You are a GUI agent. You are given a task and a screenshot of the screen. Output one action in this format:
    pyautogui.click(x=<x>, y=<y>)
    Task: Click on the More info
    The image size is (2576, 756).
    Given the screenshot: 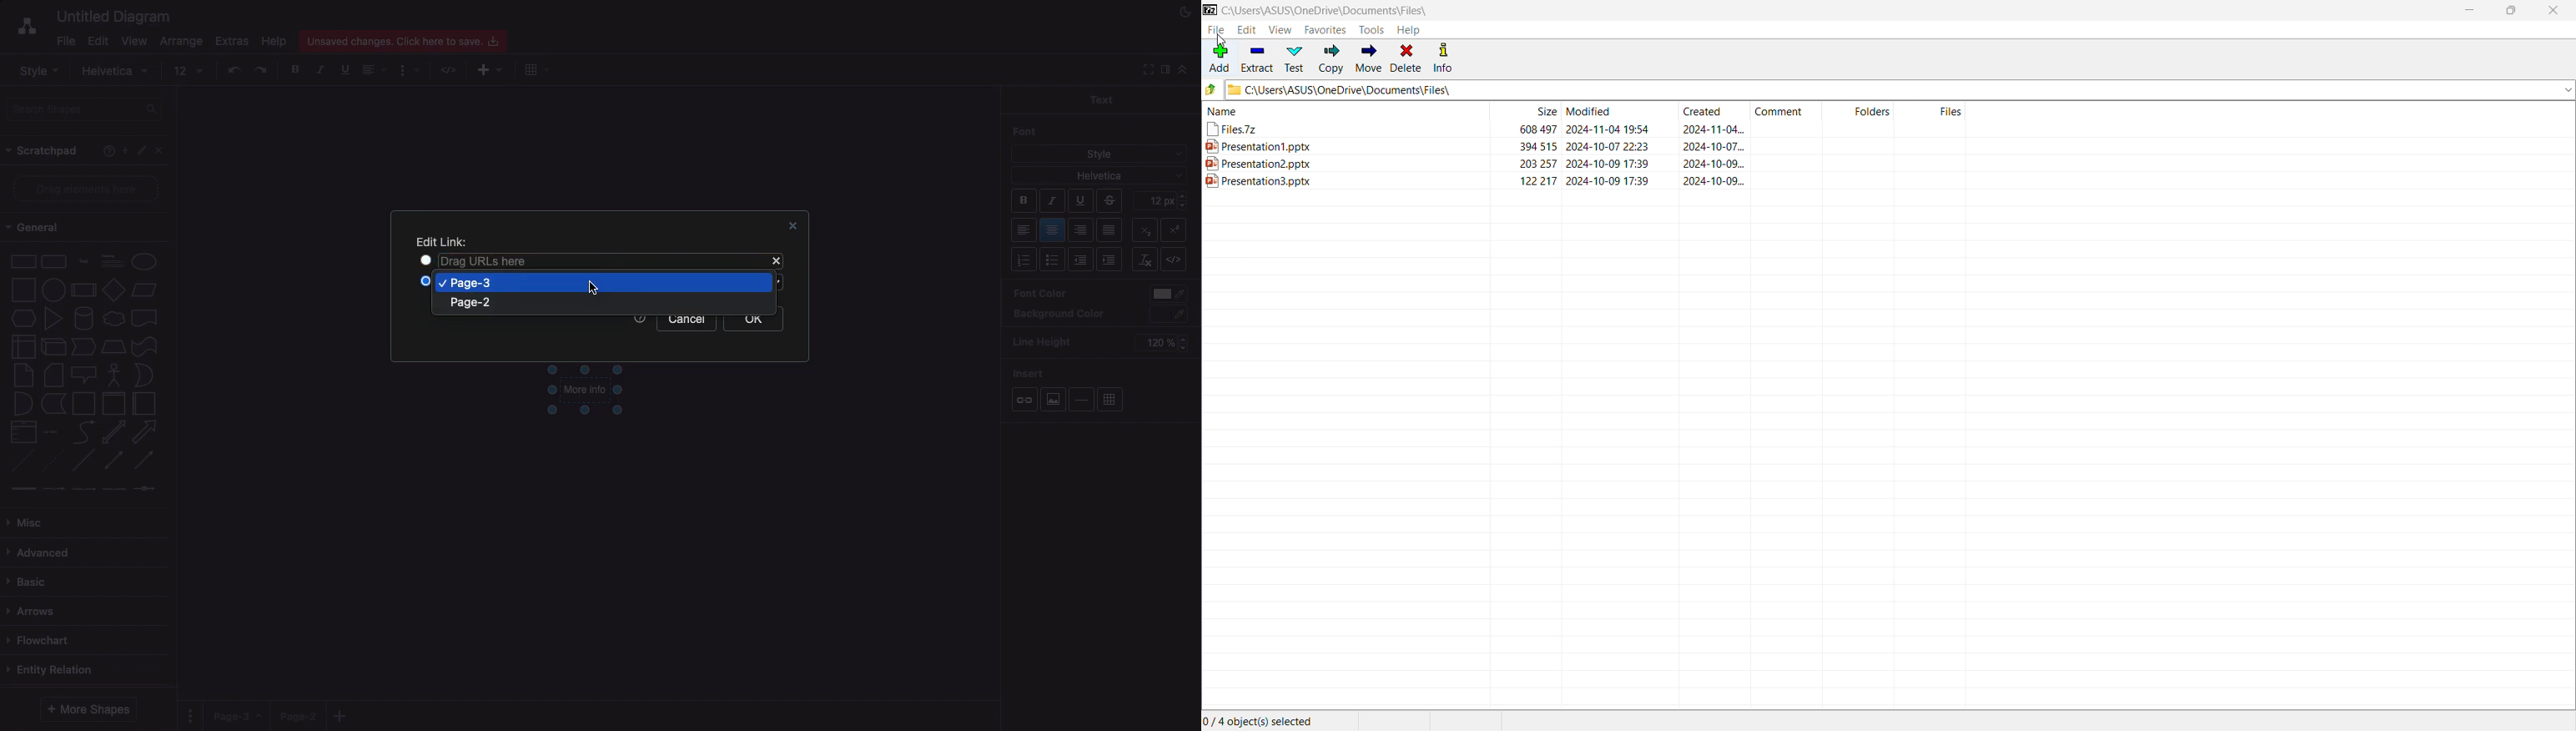 What is the action you would take?
    pyautogui.click(x=584, y=392)
    